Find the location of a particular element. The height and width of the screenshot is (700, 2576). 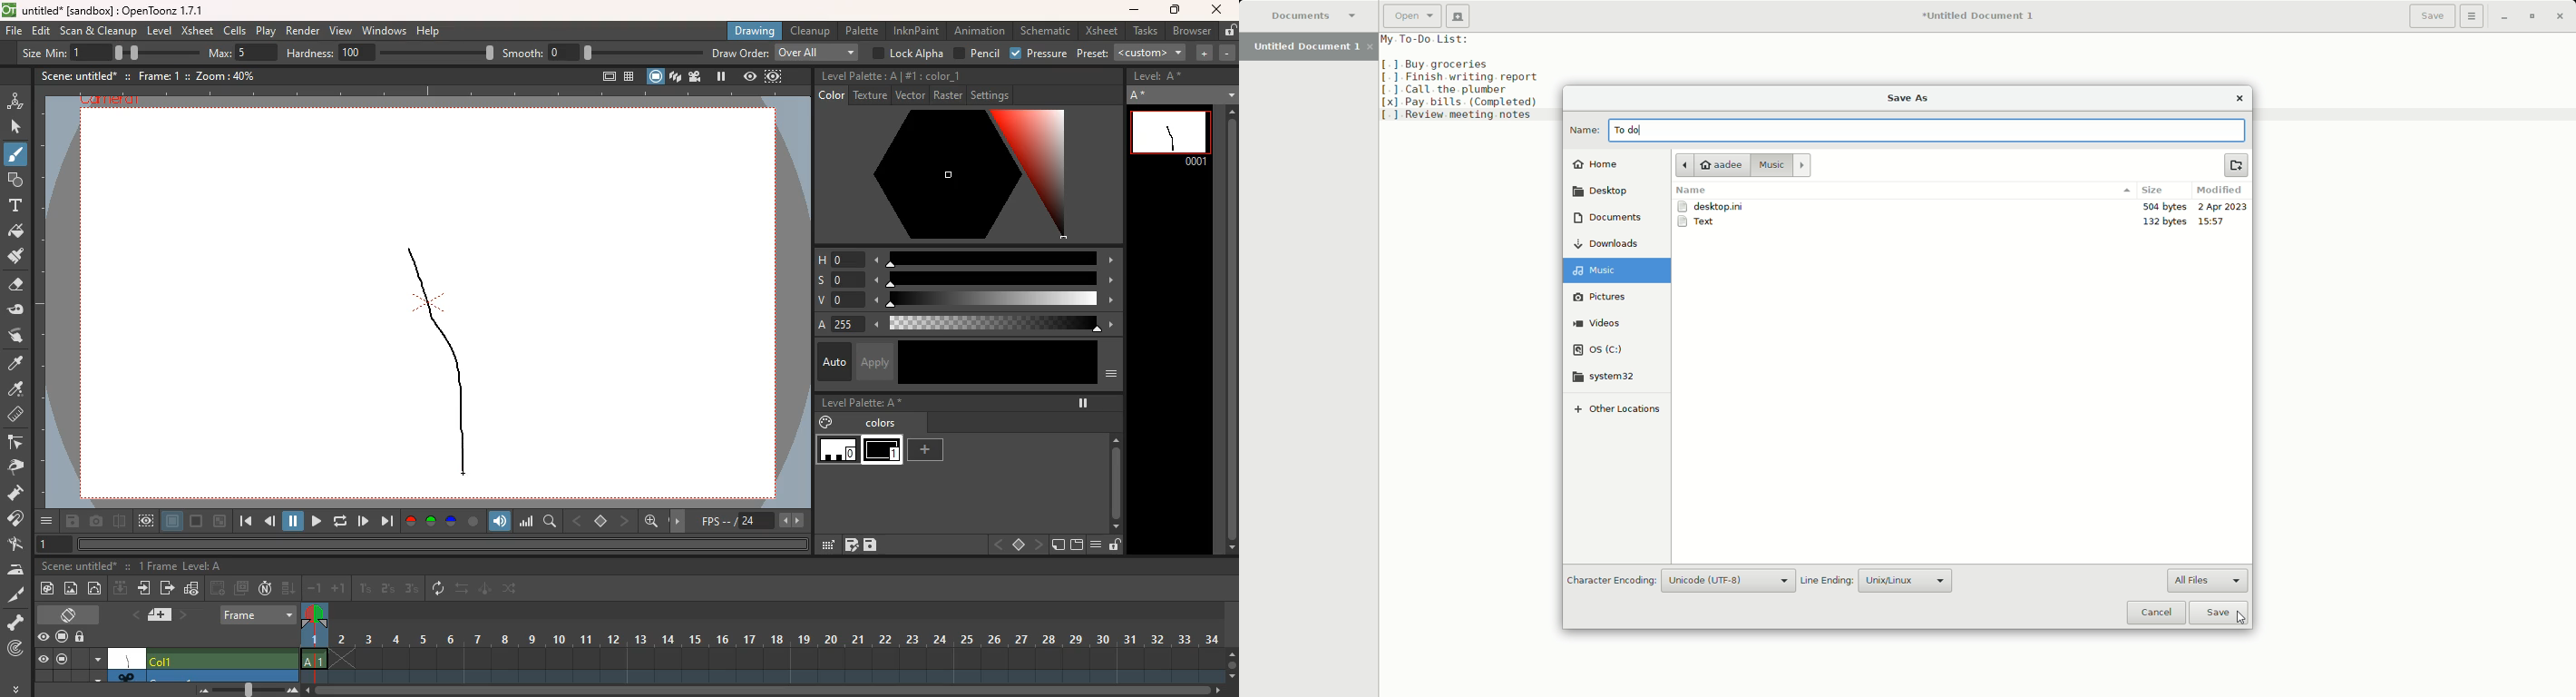

Desktop is located at coordinates (1607, 191).